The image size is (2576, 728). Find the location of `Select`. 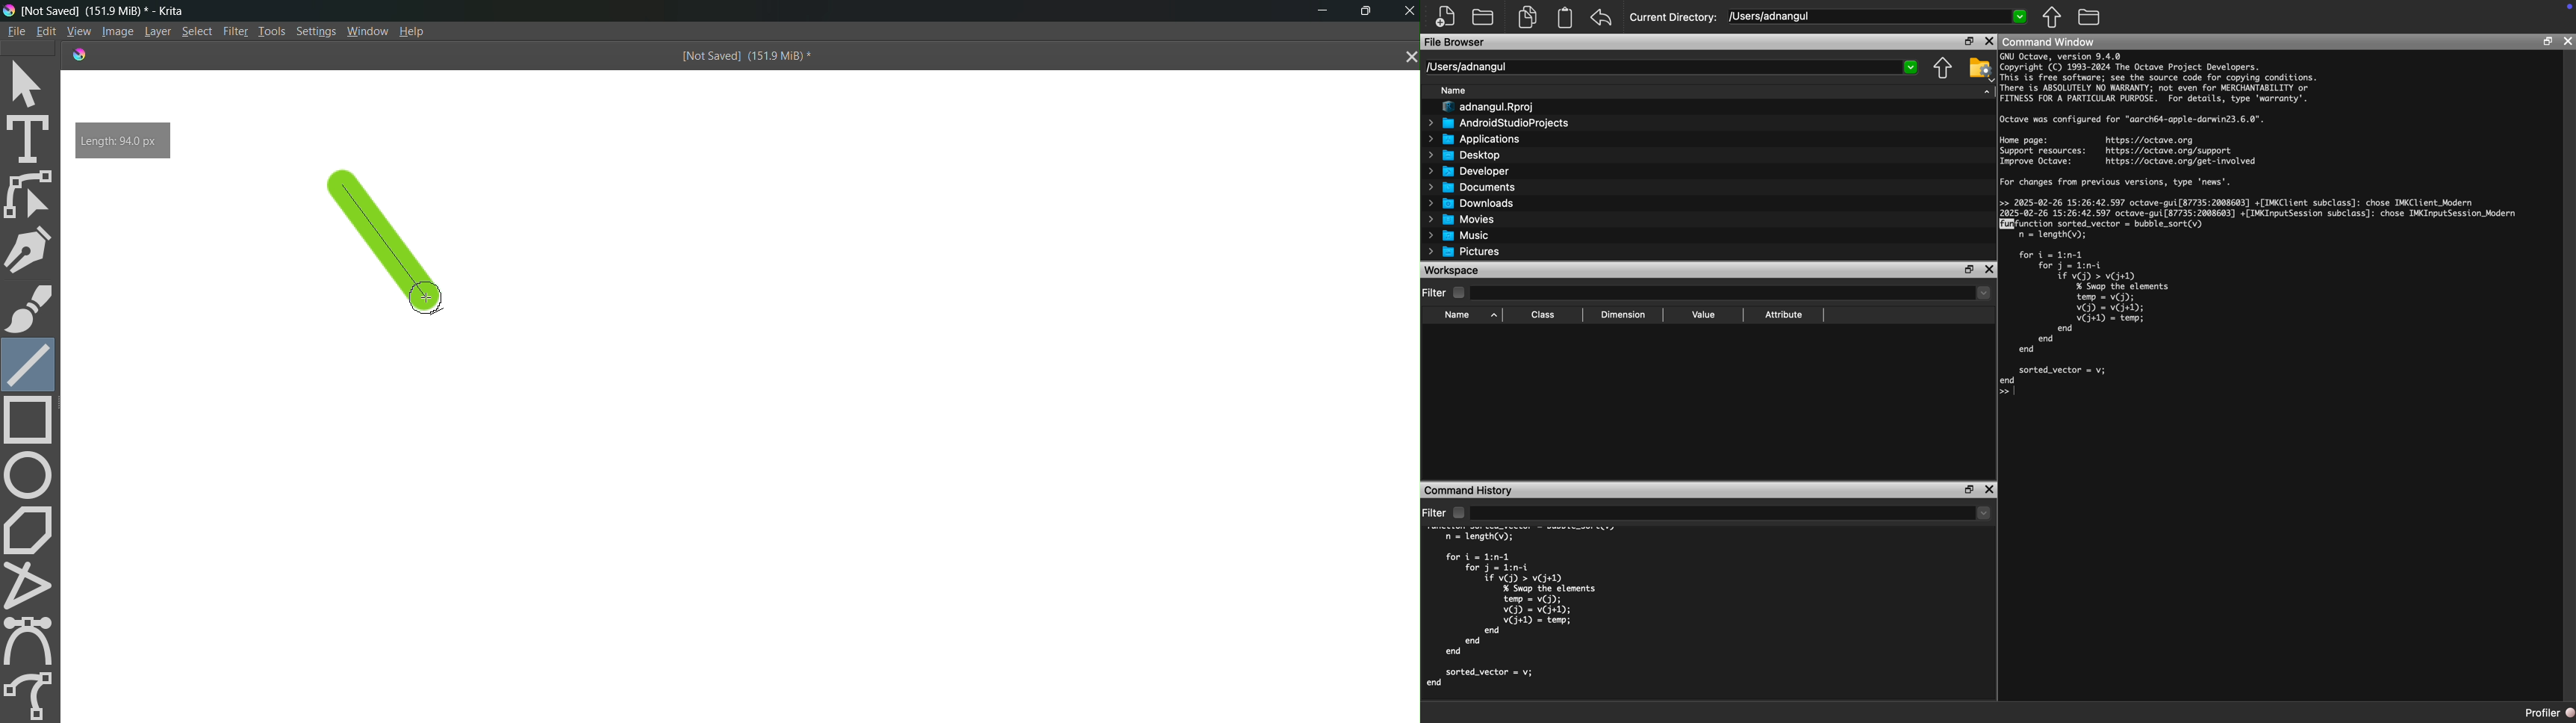

Select is located at coordinates (197, 32).